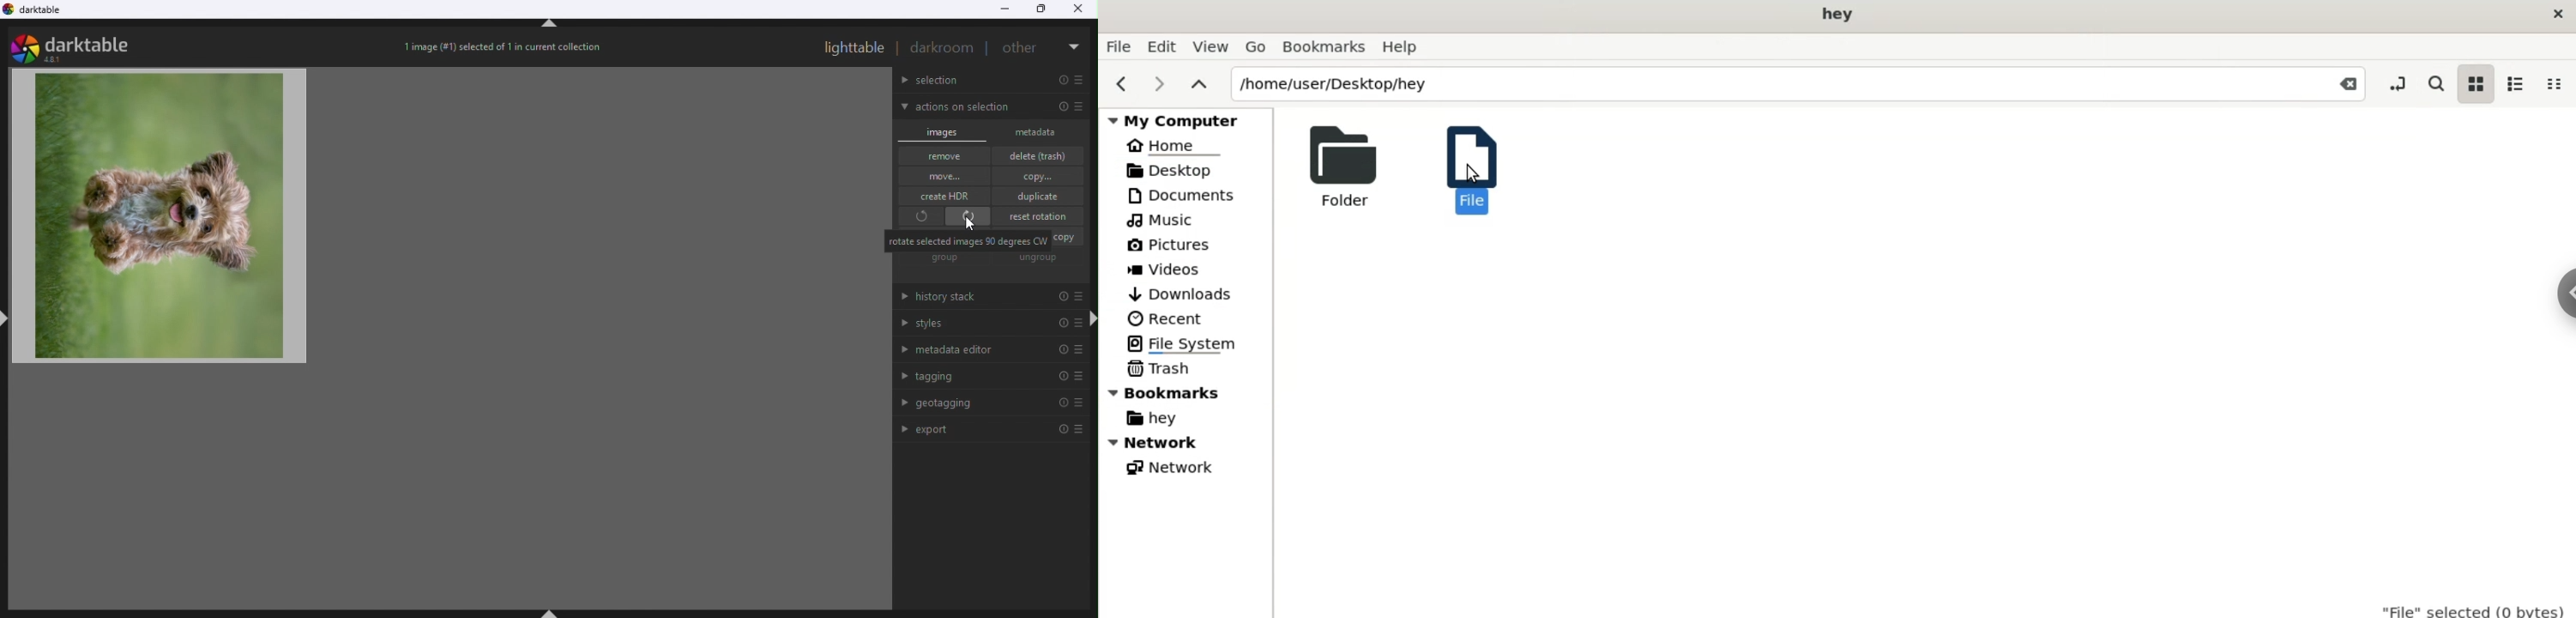  I want to click on Dark room, so click(943, 48).